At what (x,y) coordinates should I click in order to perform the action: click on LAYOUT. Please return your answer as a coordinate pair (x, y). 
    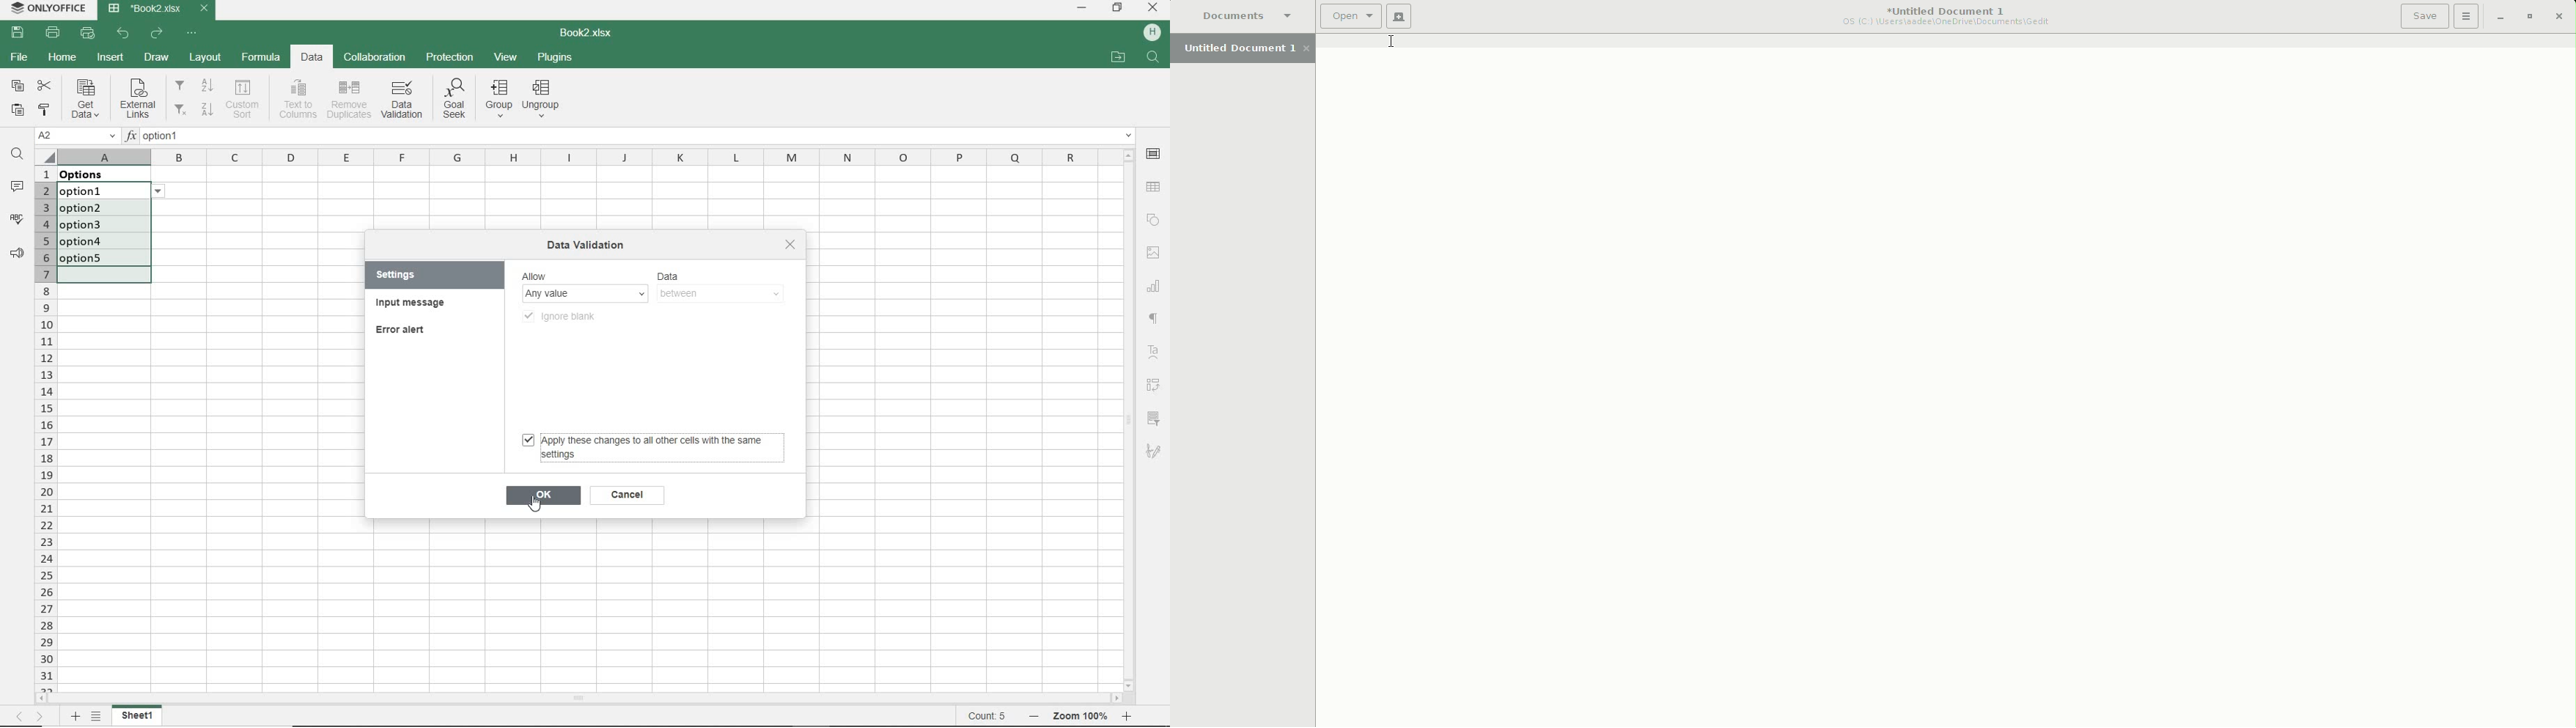
    Looking at the image, I should click on (205, 57).